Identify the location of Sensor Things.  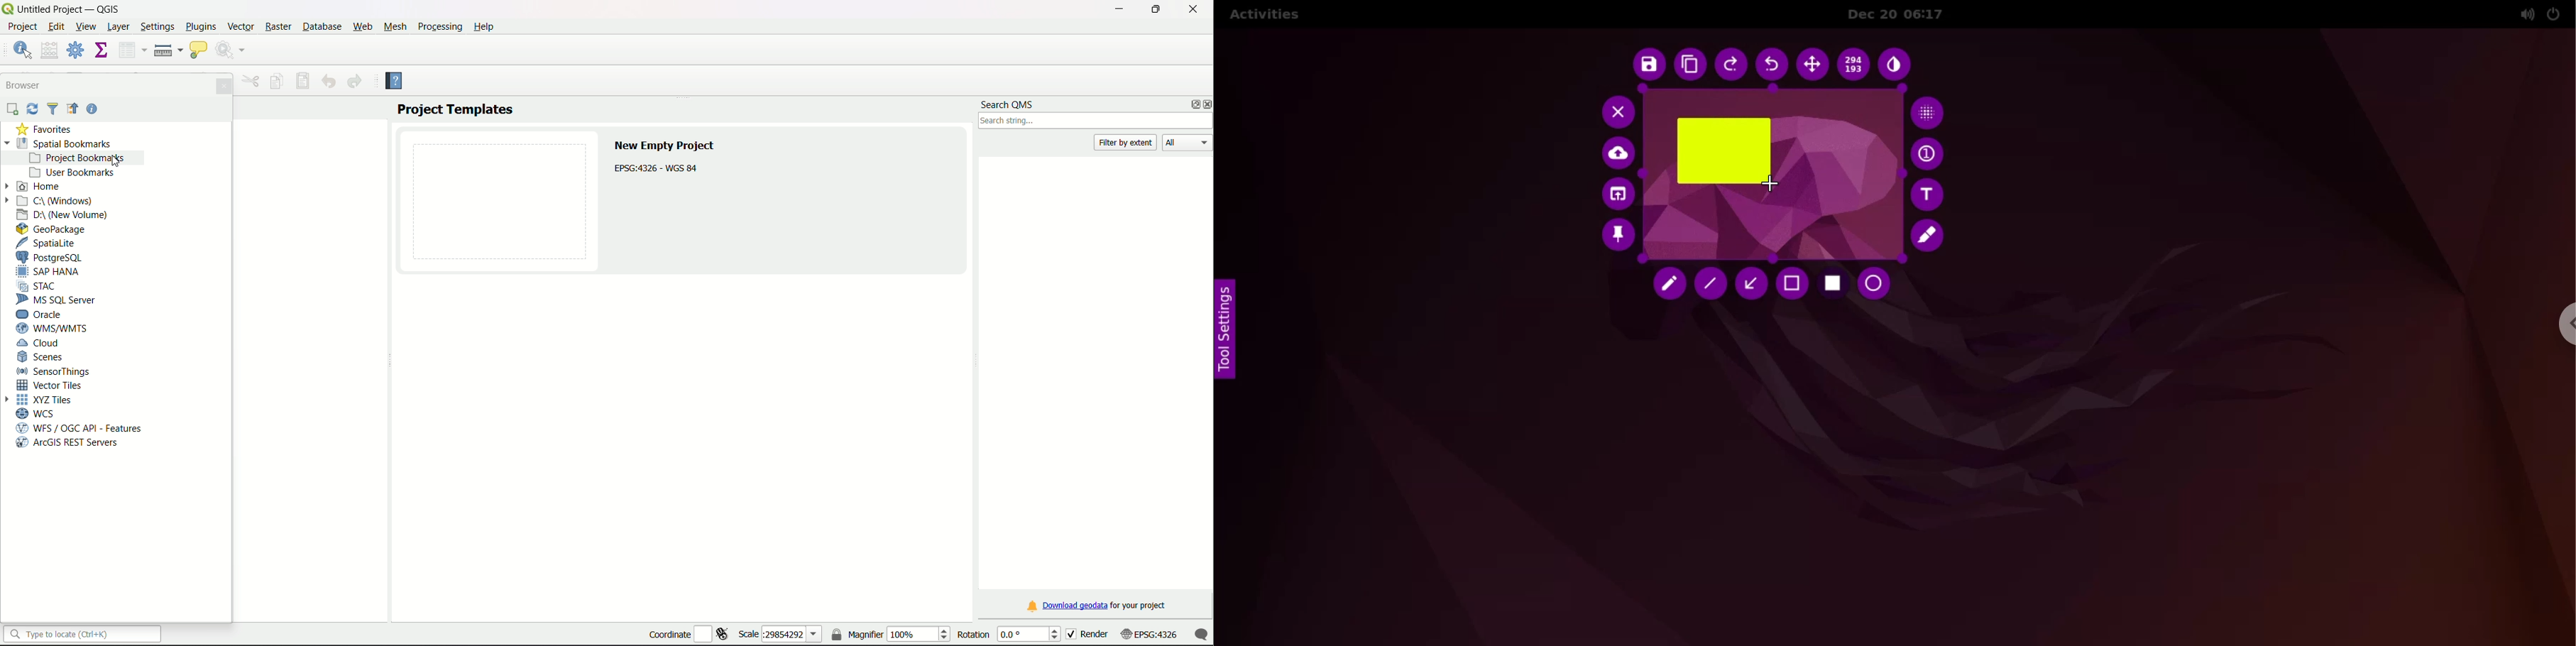
(56, 372).